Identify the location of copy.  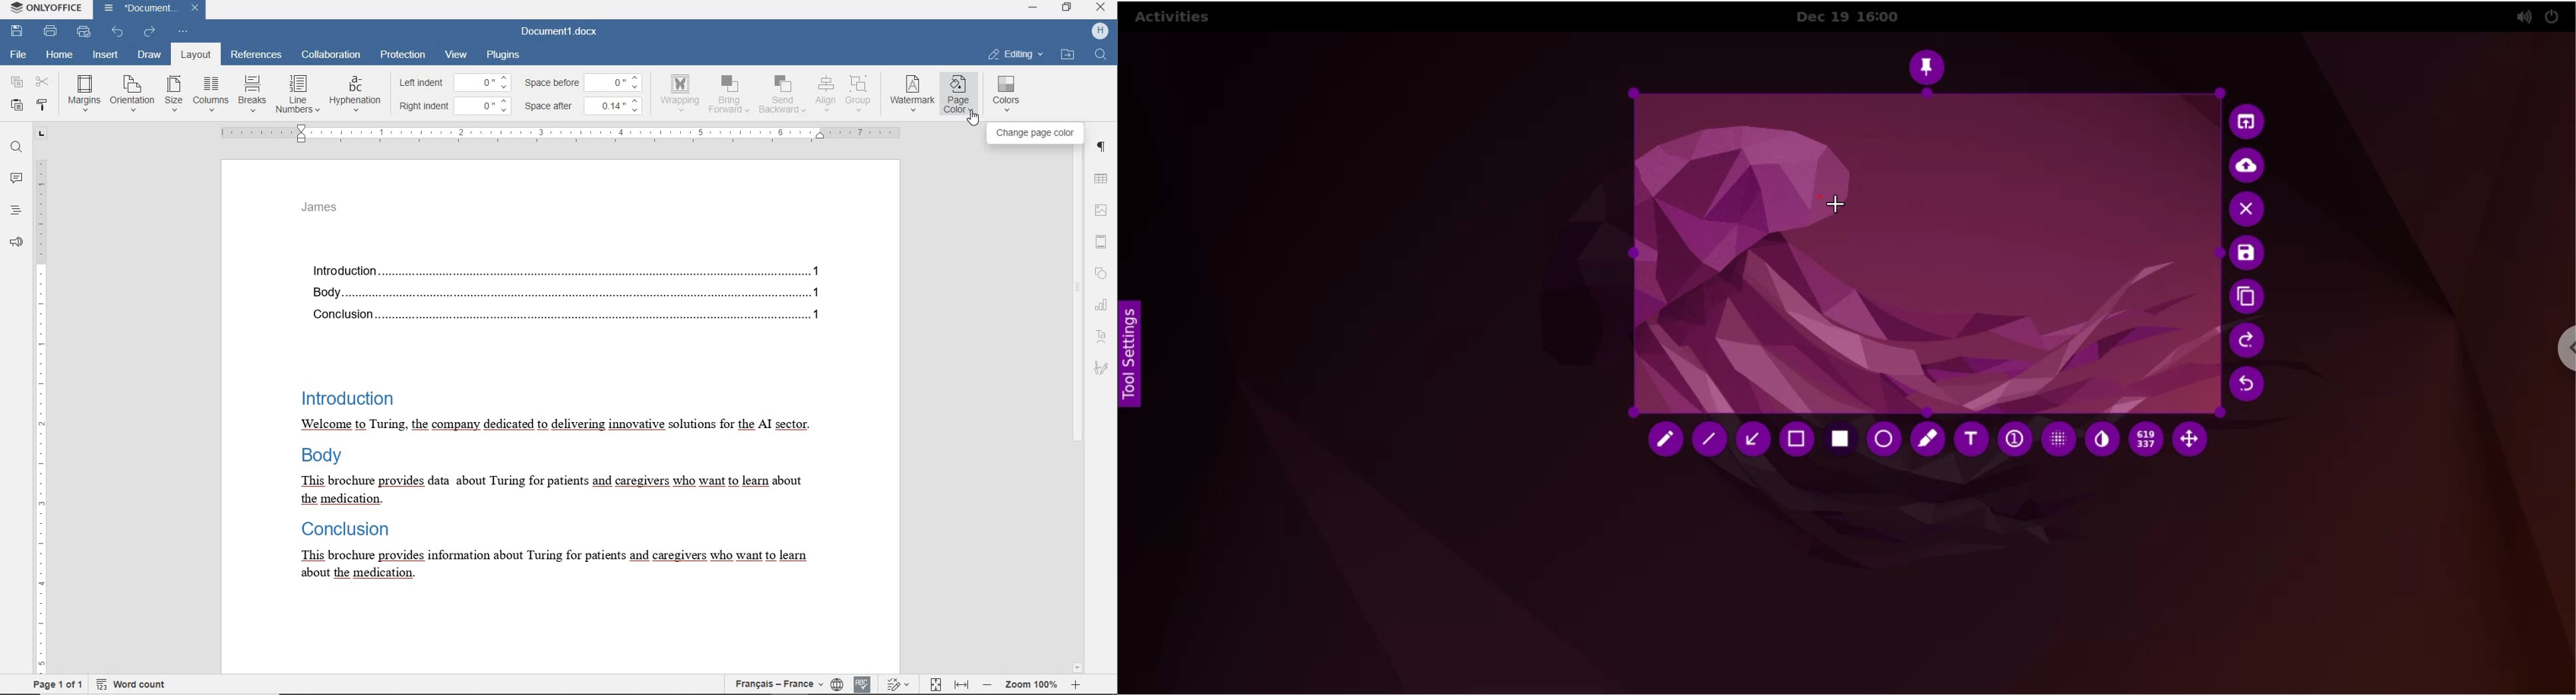
(19, 83).